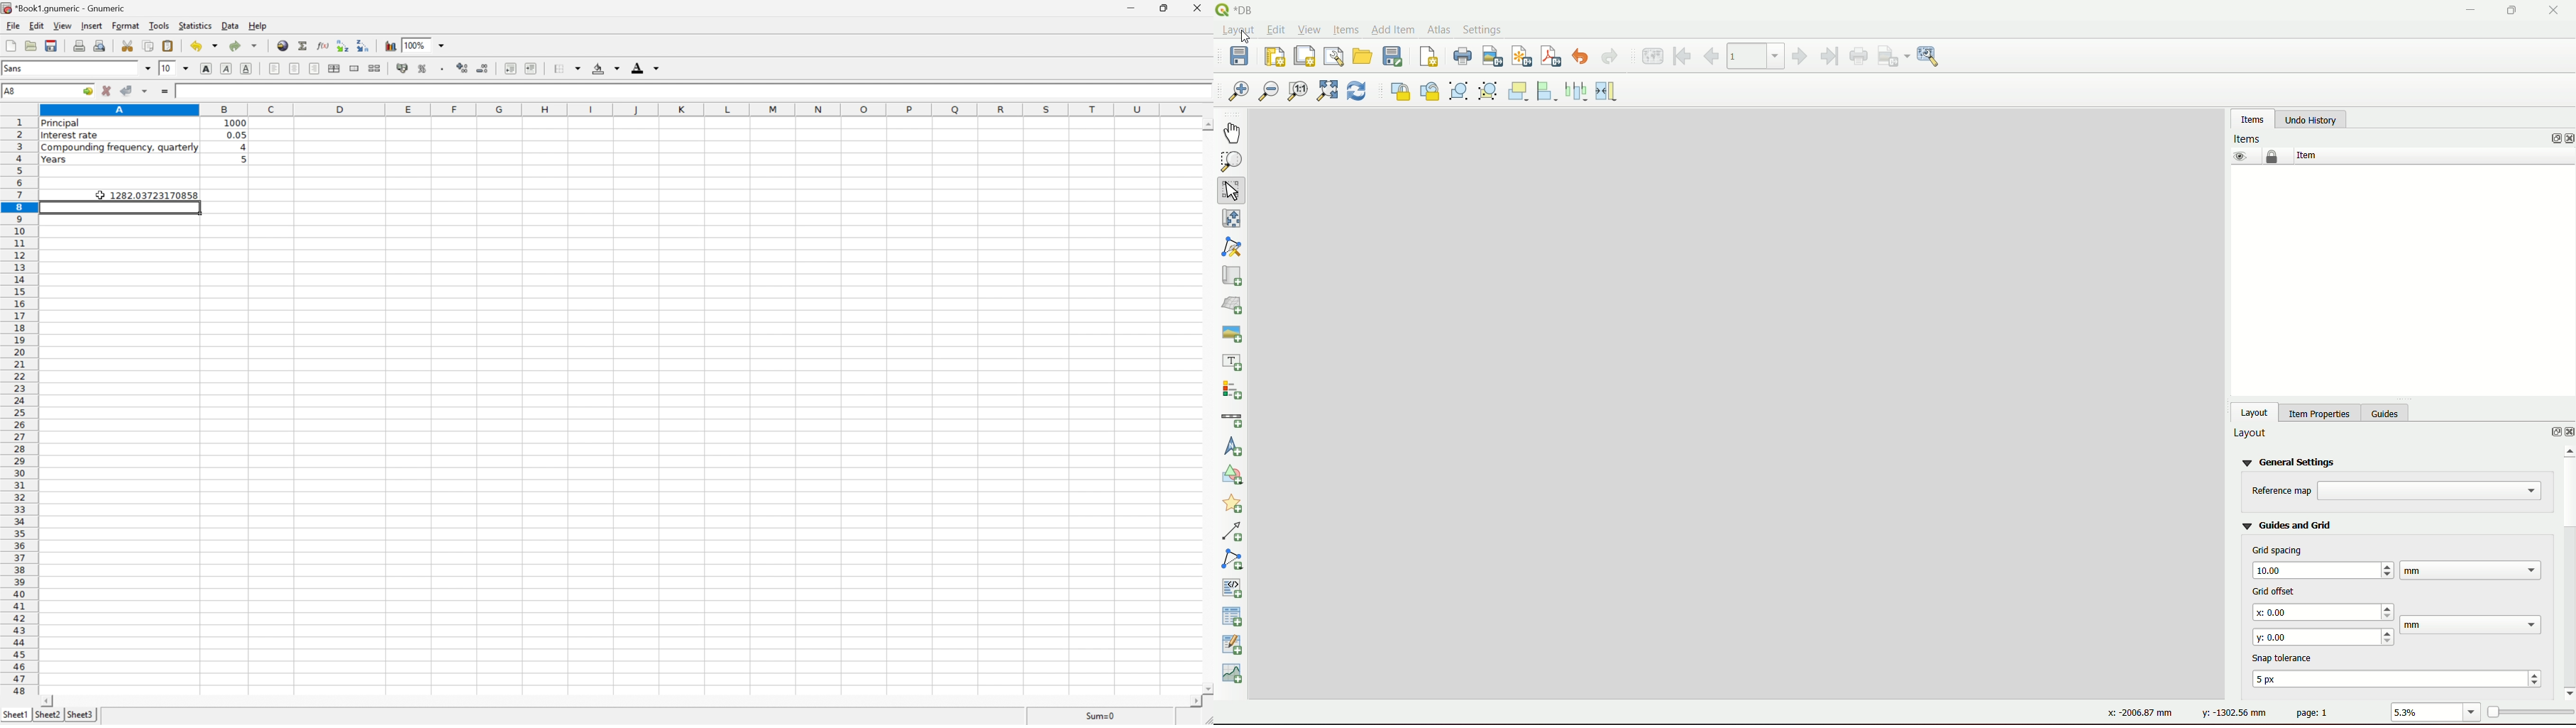 The width and height of the screenshot is (2576, 728). Describe the element at coordinates (2278, 550) in the screenshot. I see `grid spacing` at that location.